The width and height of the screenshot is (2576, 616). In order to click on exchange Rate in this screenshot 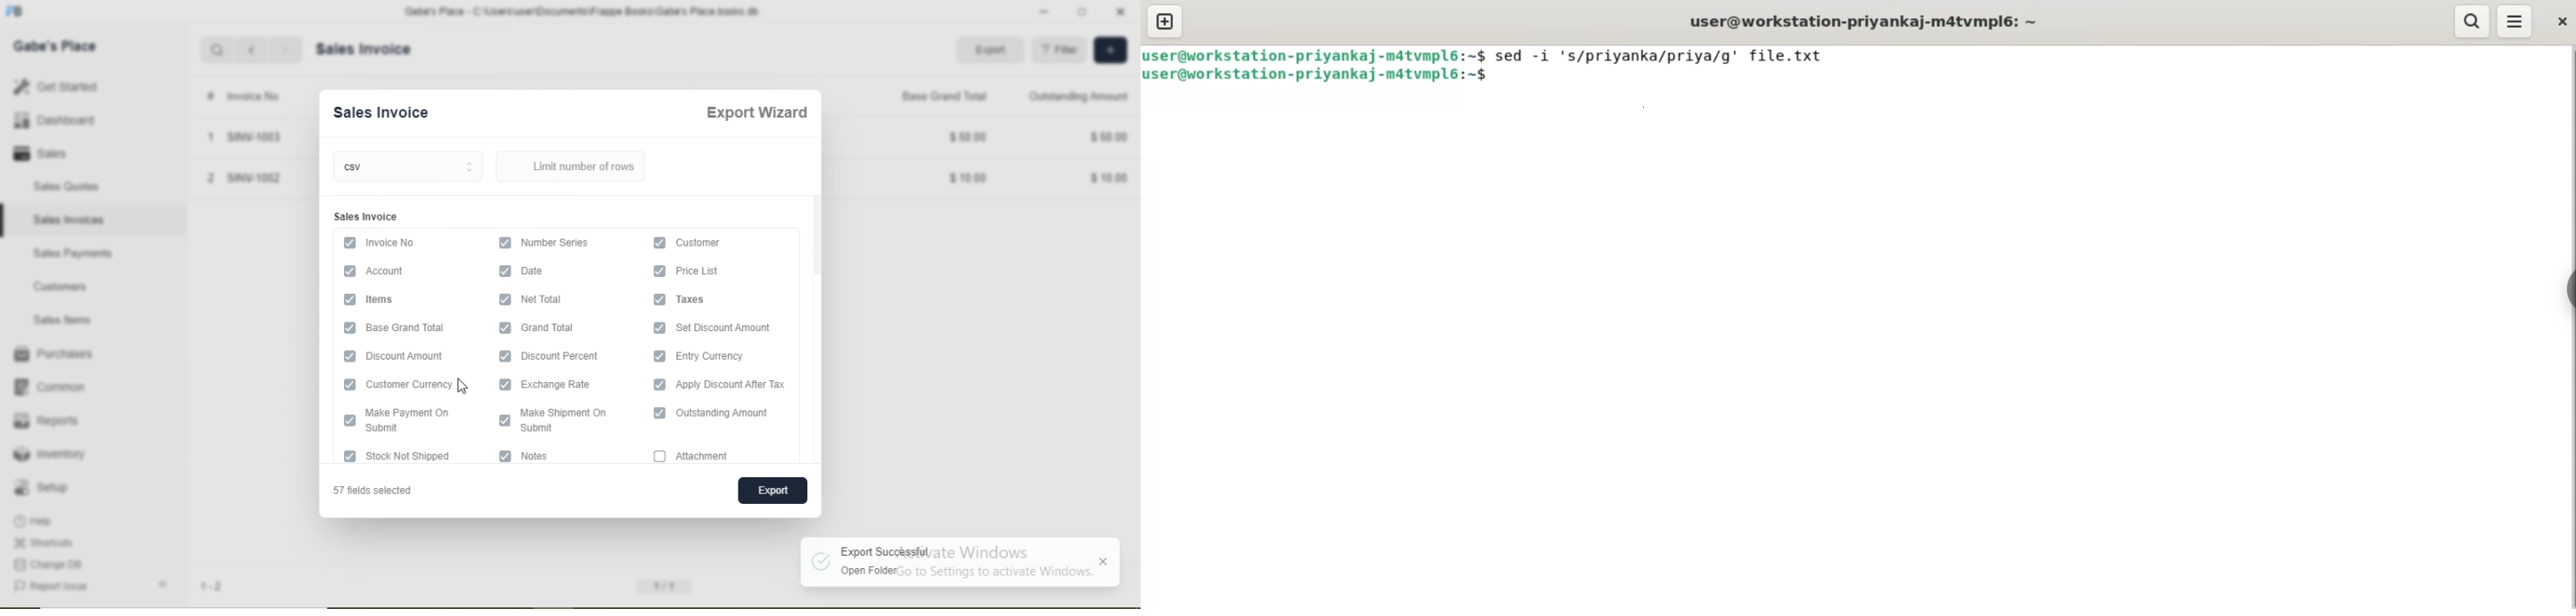, I will do `click(568, 385)`.